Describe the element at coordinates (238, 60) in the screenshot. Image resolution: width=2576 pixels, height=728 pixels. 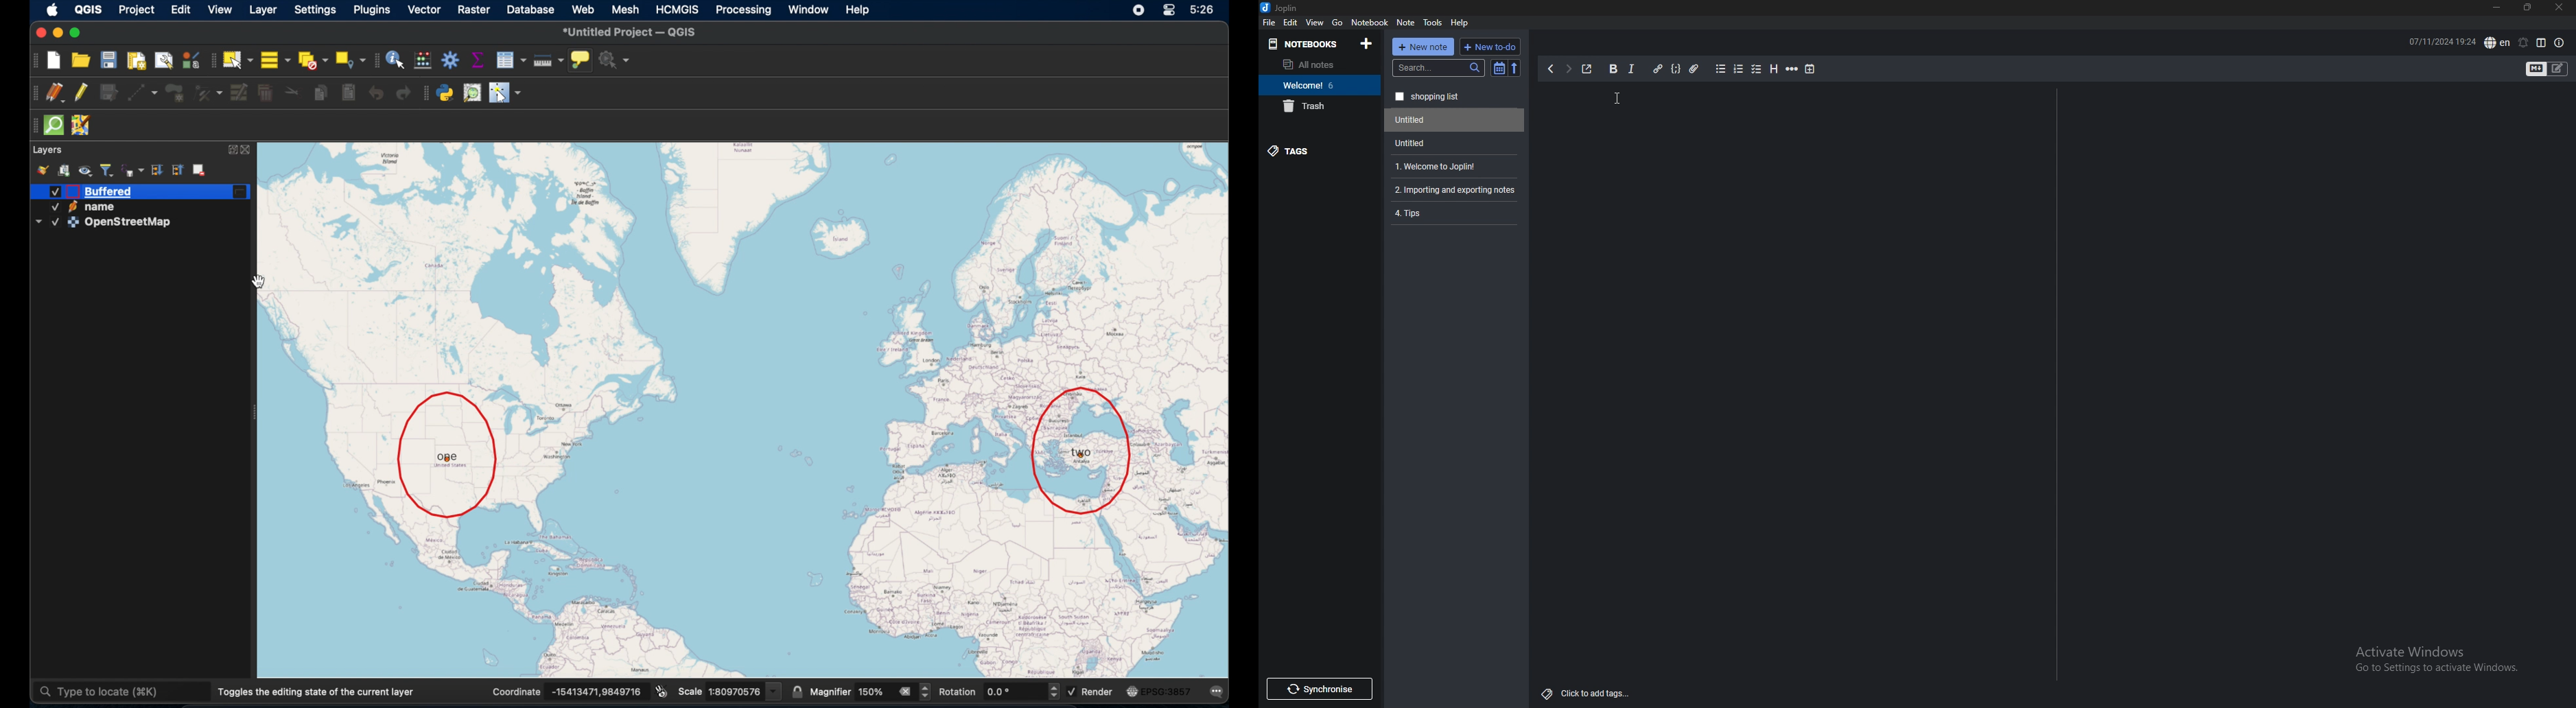
I see `select features by area or single click` at that location.